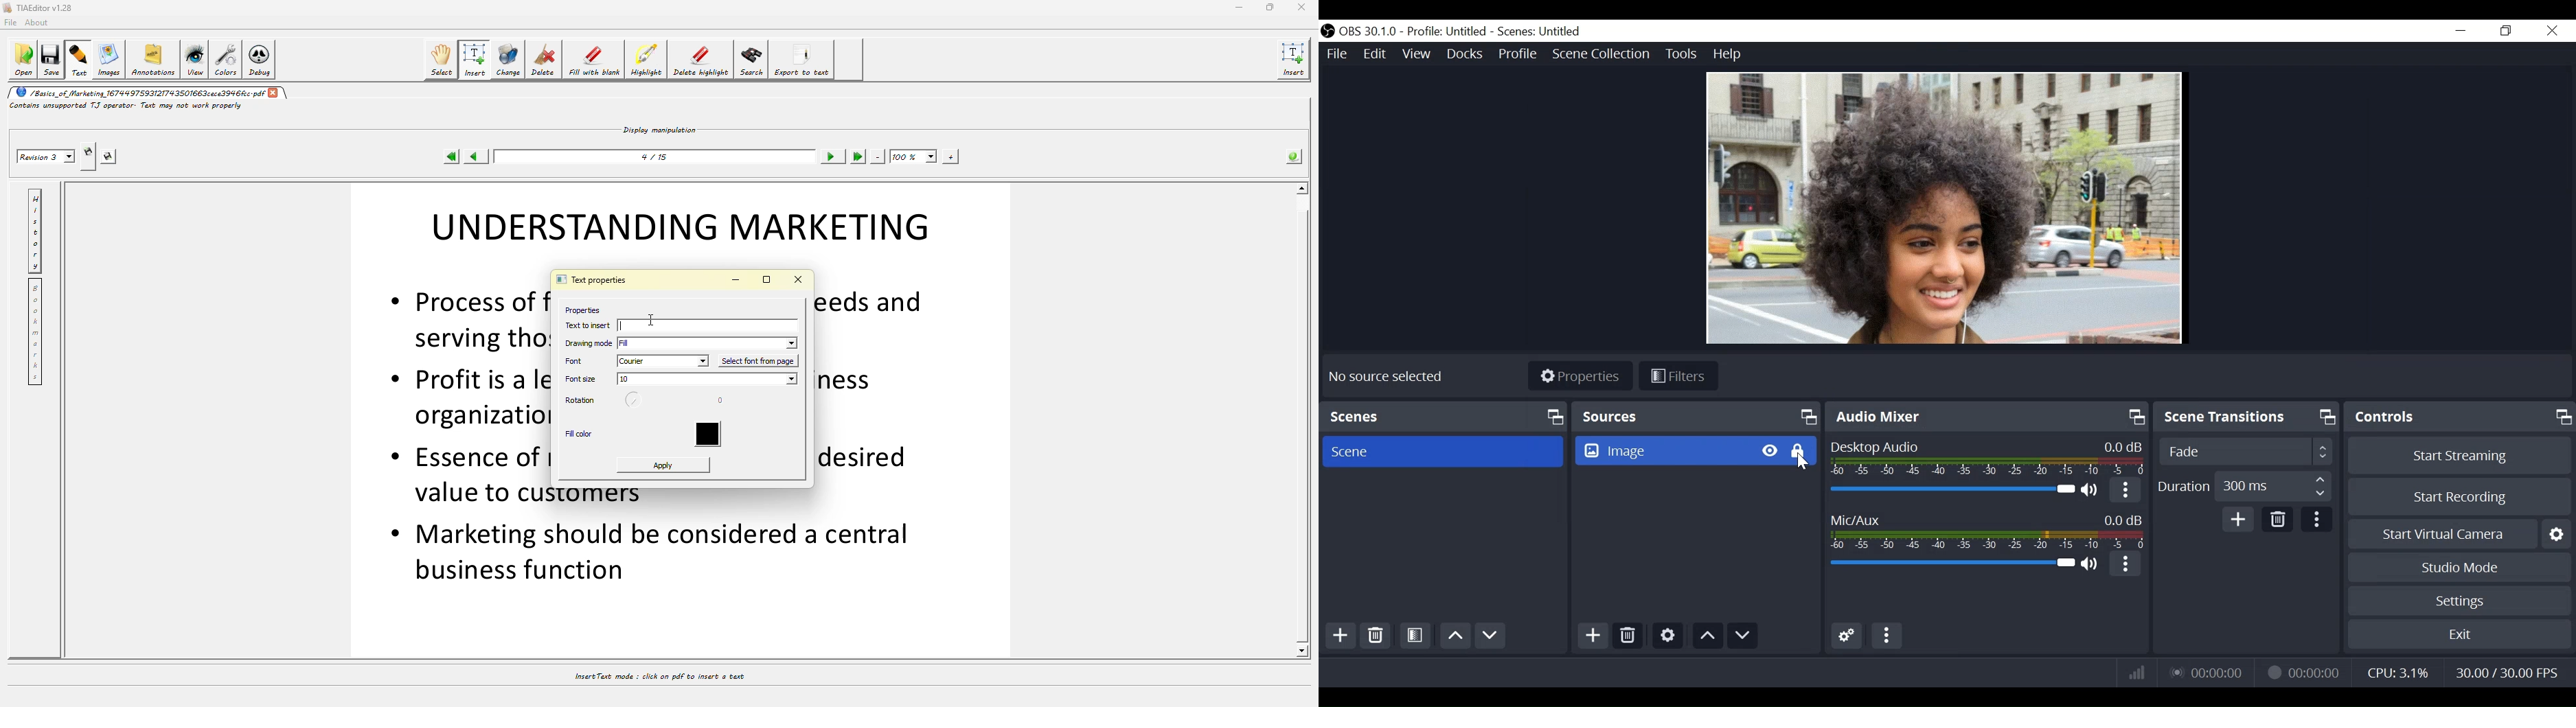  What do you see at coordinates (2125, 491) in the screenshot?
I see `more options` at bounding box center [2125, 491].